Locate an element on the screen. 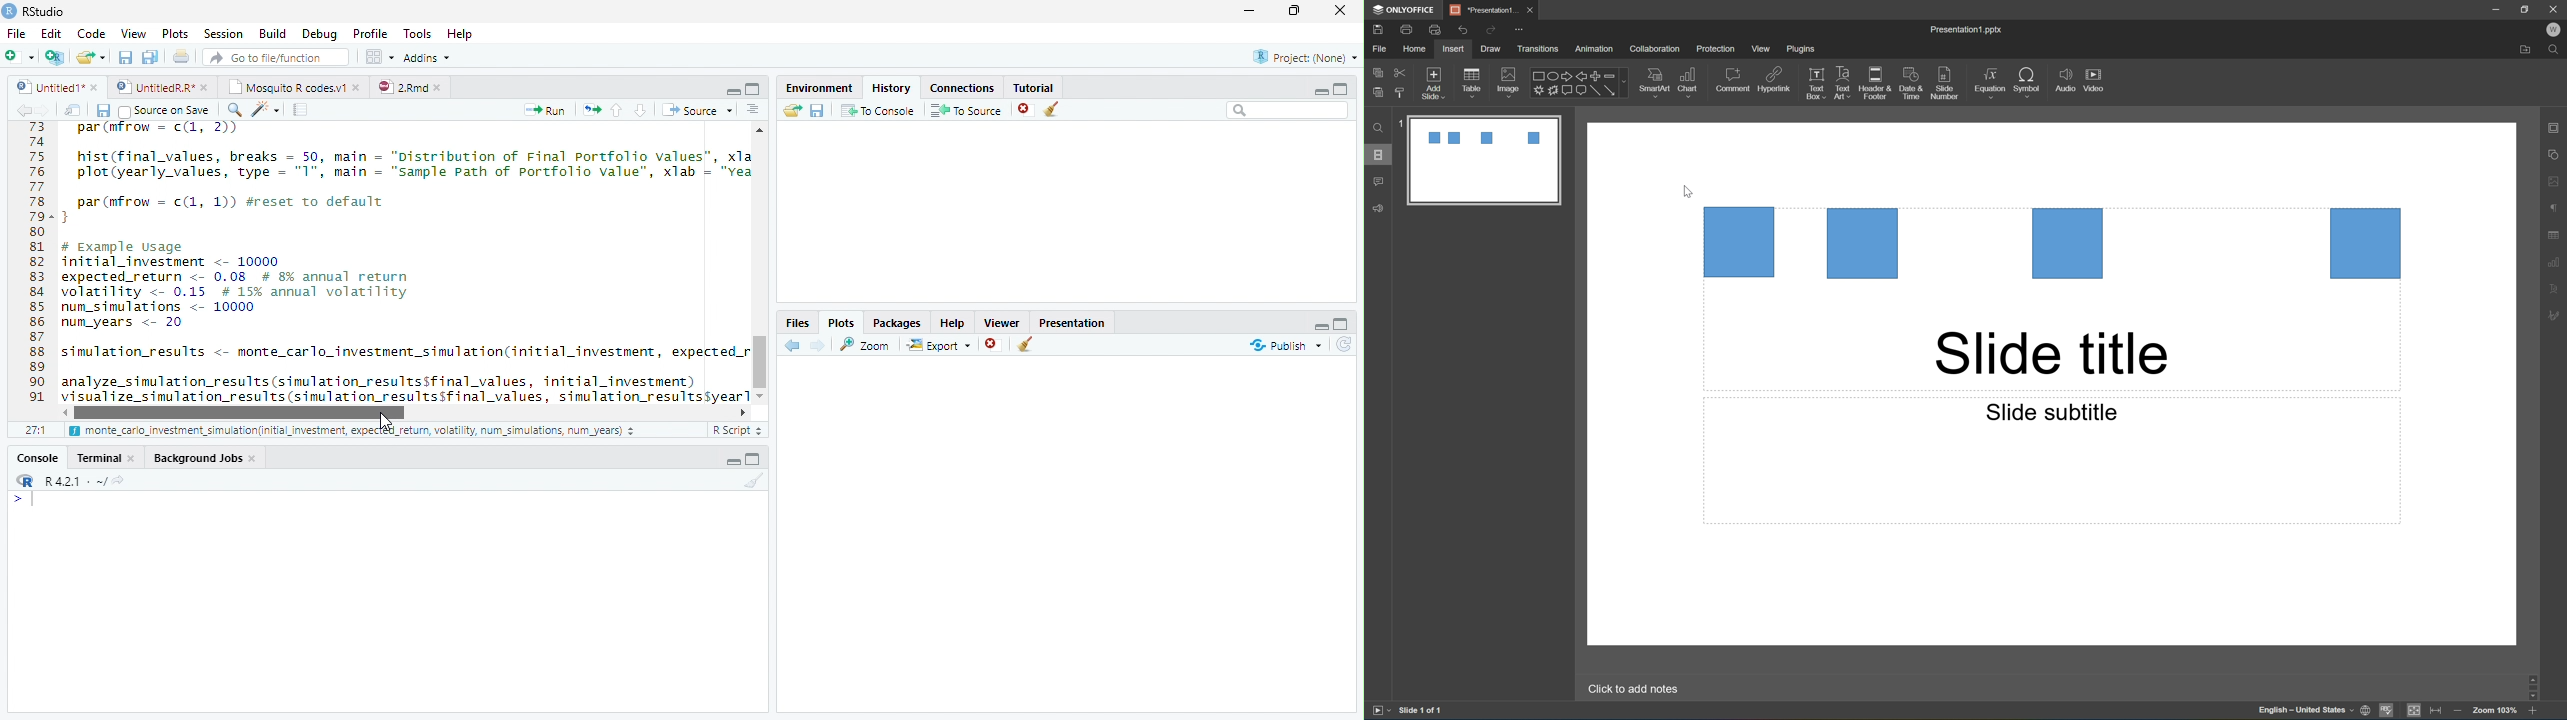 This screenshot has height=728, width=2576. view is located at coordinates (1759, 48).